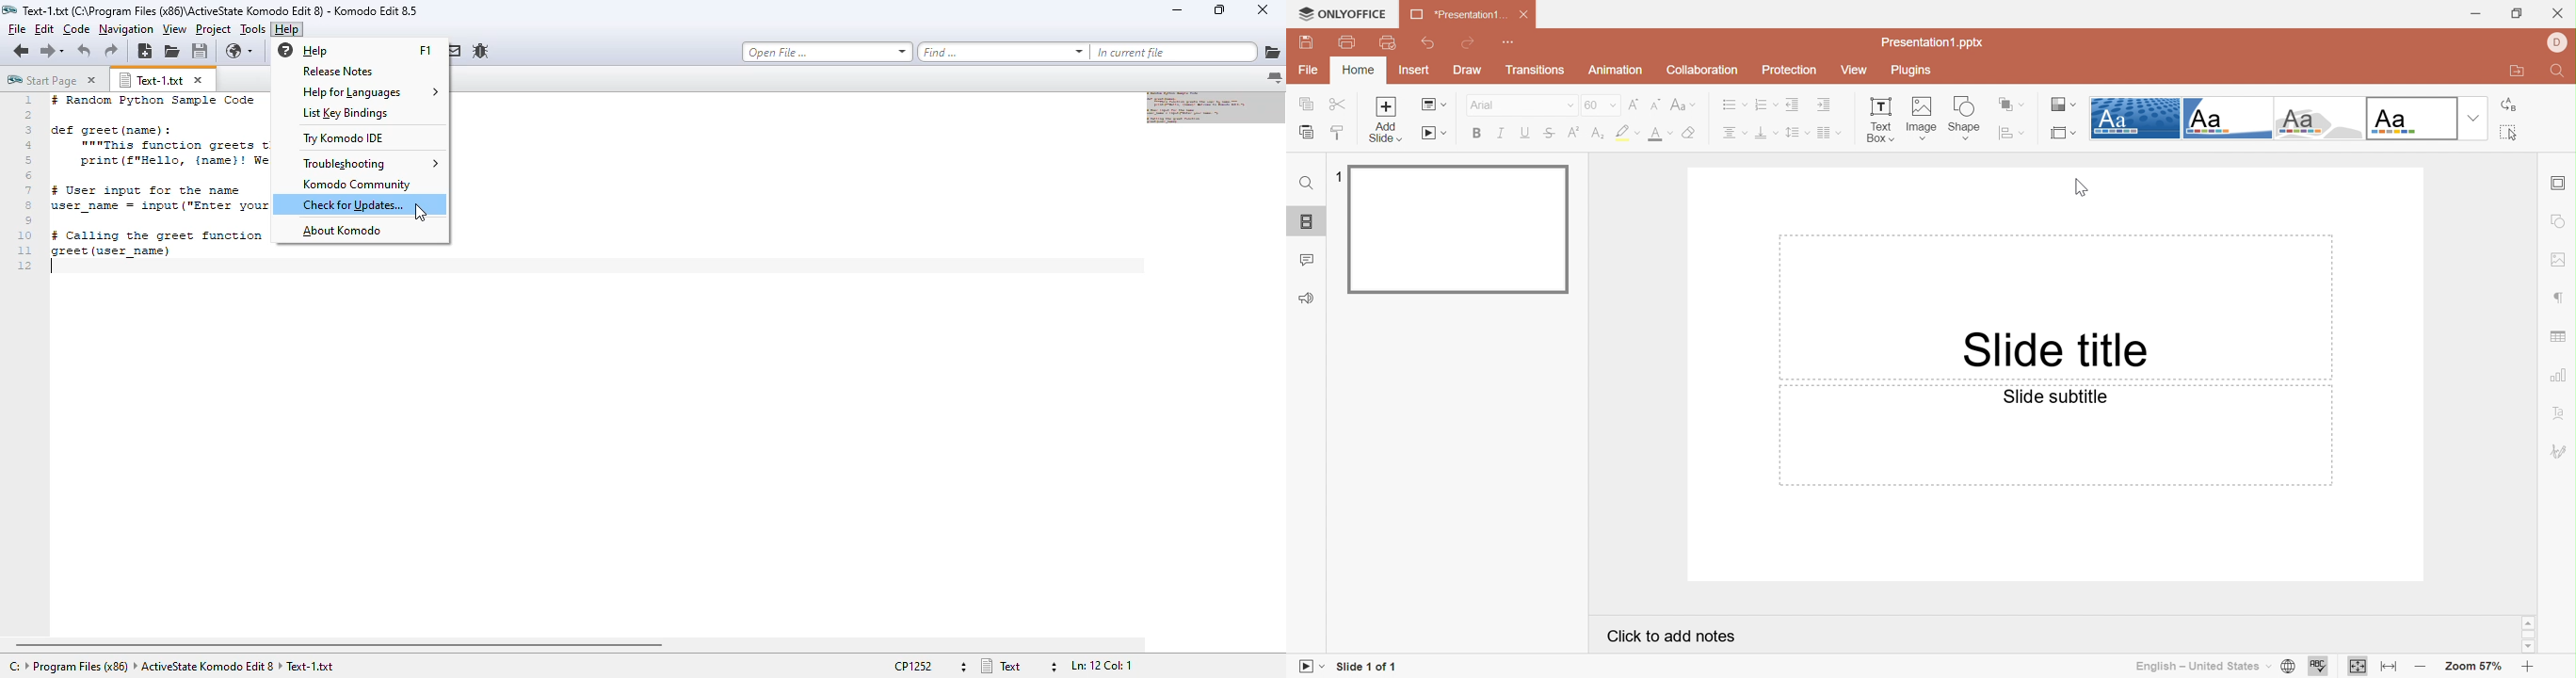 This screenshot has width=2576, height=700. Describe the element at coordinates (2083, 187) in the screenshot. I see `Cursor` at that location.